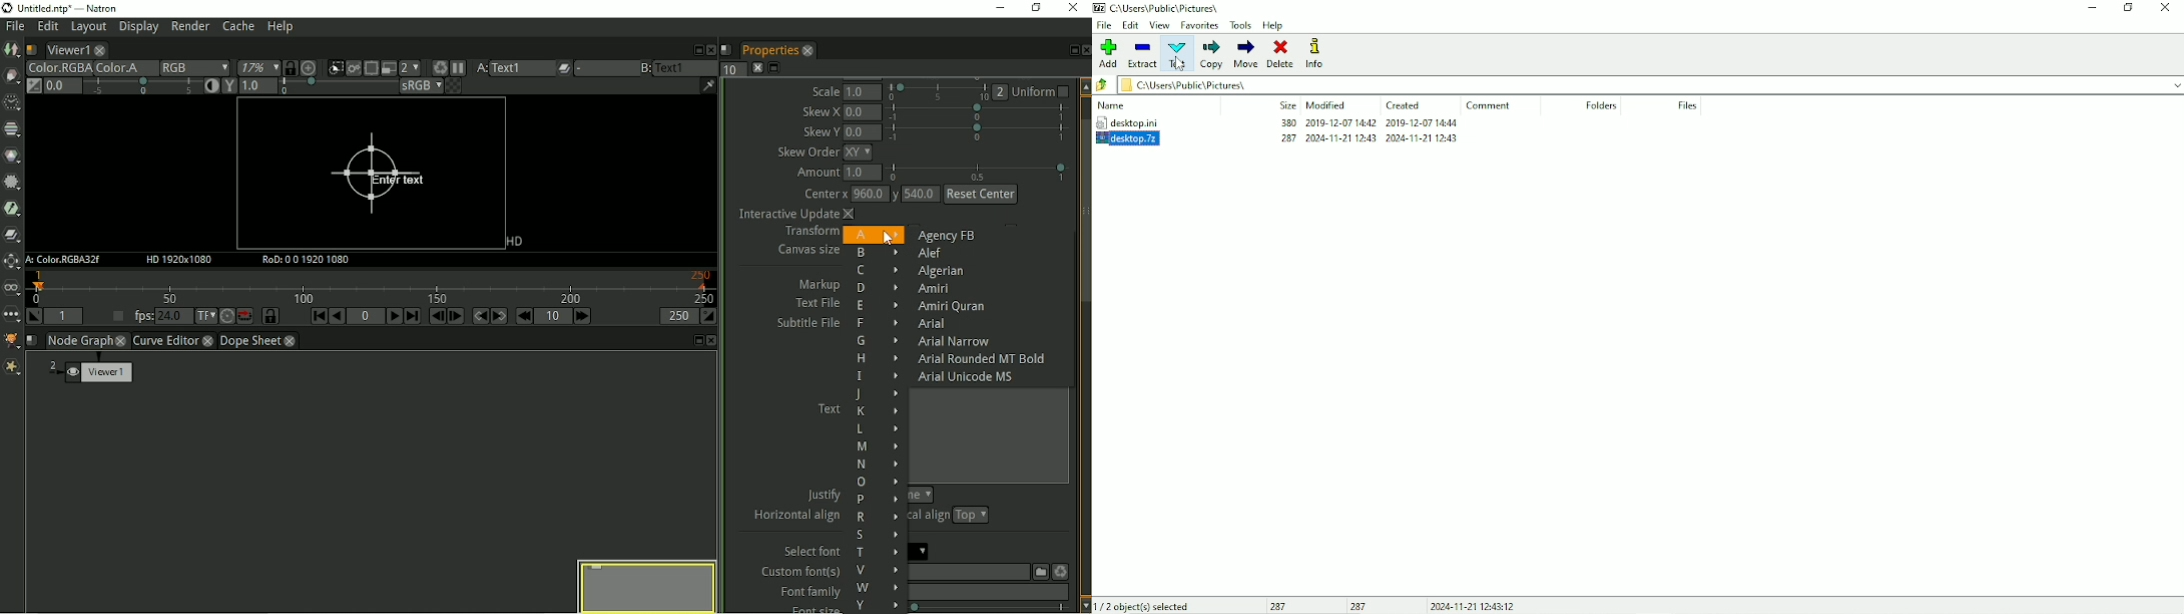 The height and width of the screenshot is (616, 2184). What do you see at coordinates (969, 376) in the screenshot?
I see `Arial Unicode MS` at bounding box center [969, 376].